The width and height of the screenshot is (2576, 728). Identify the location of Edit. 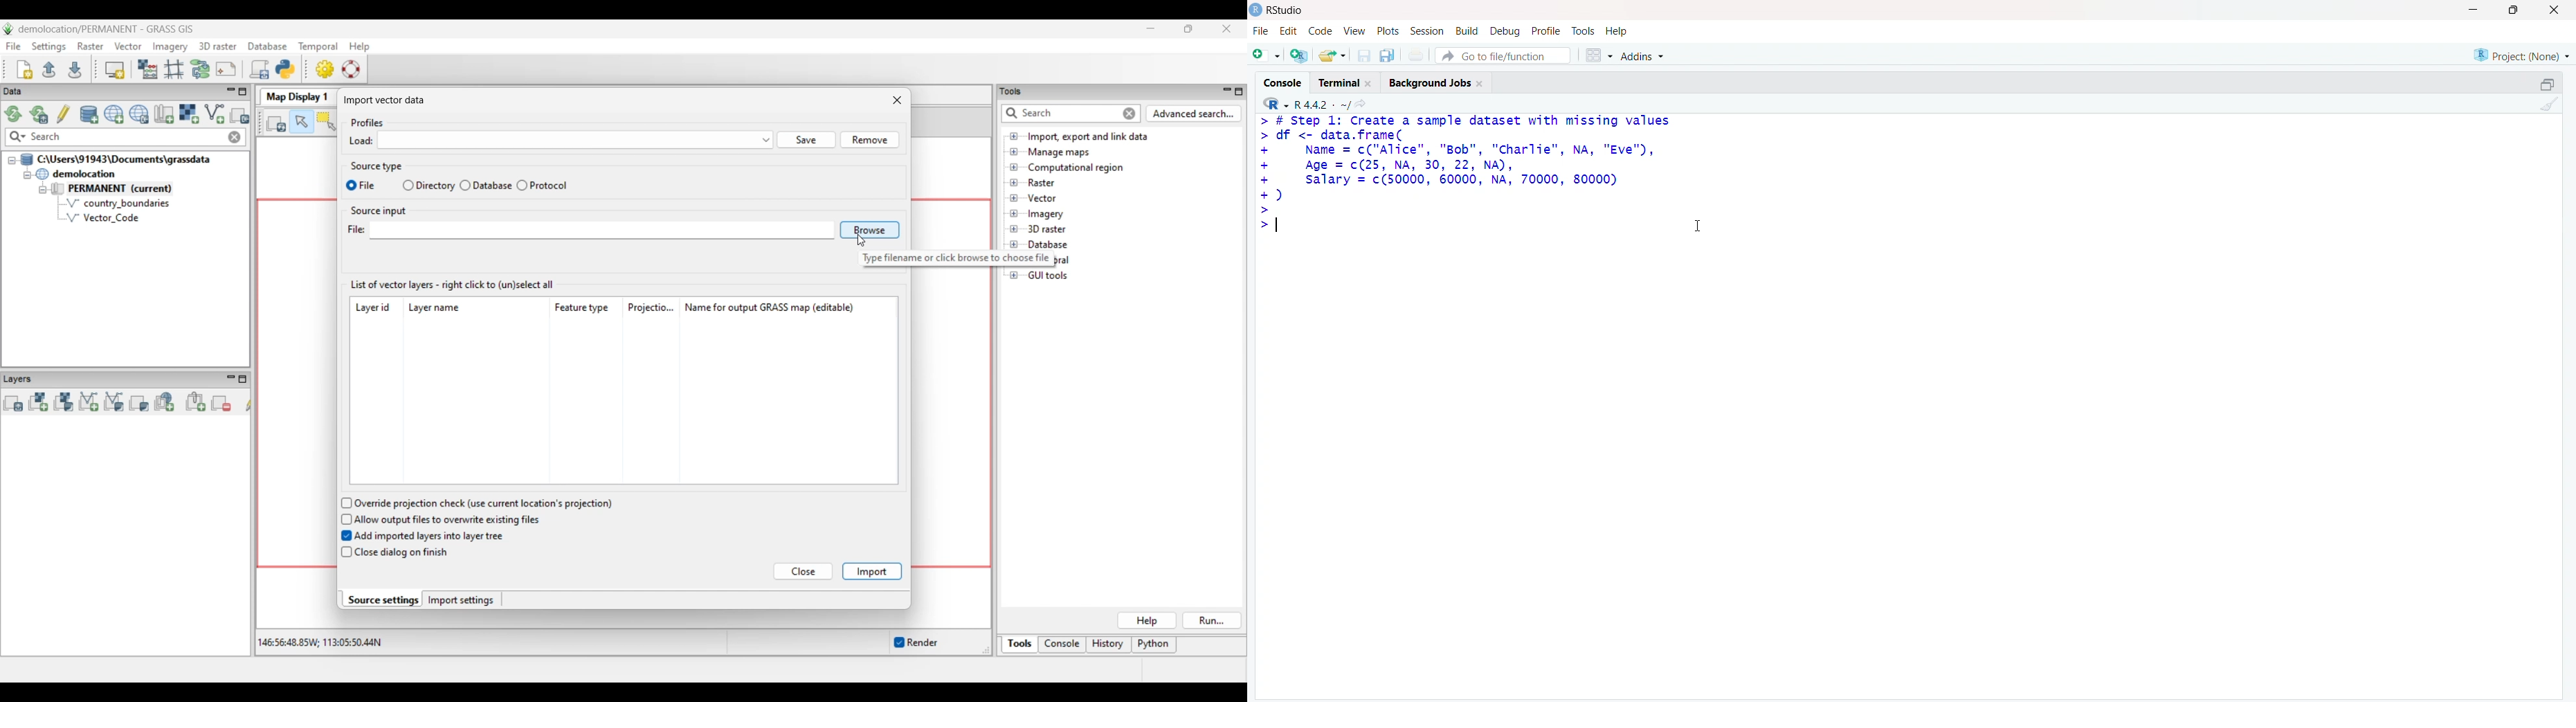
(1288, 32).